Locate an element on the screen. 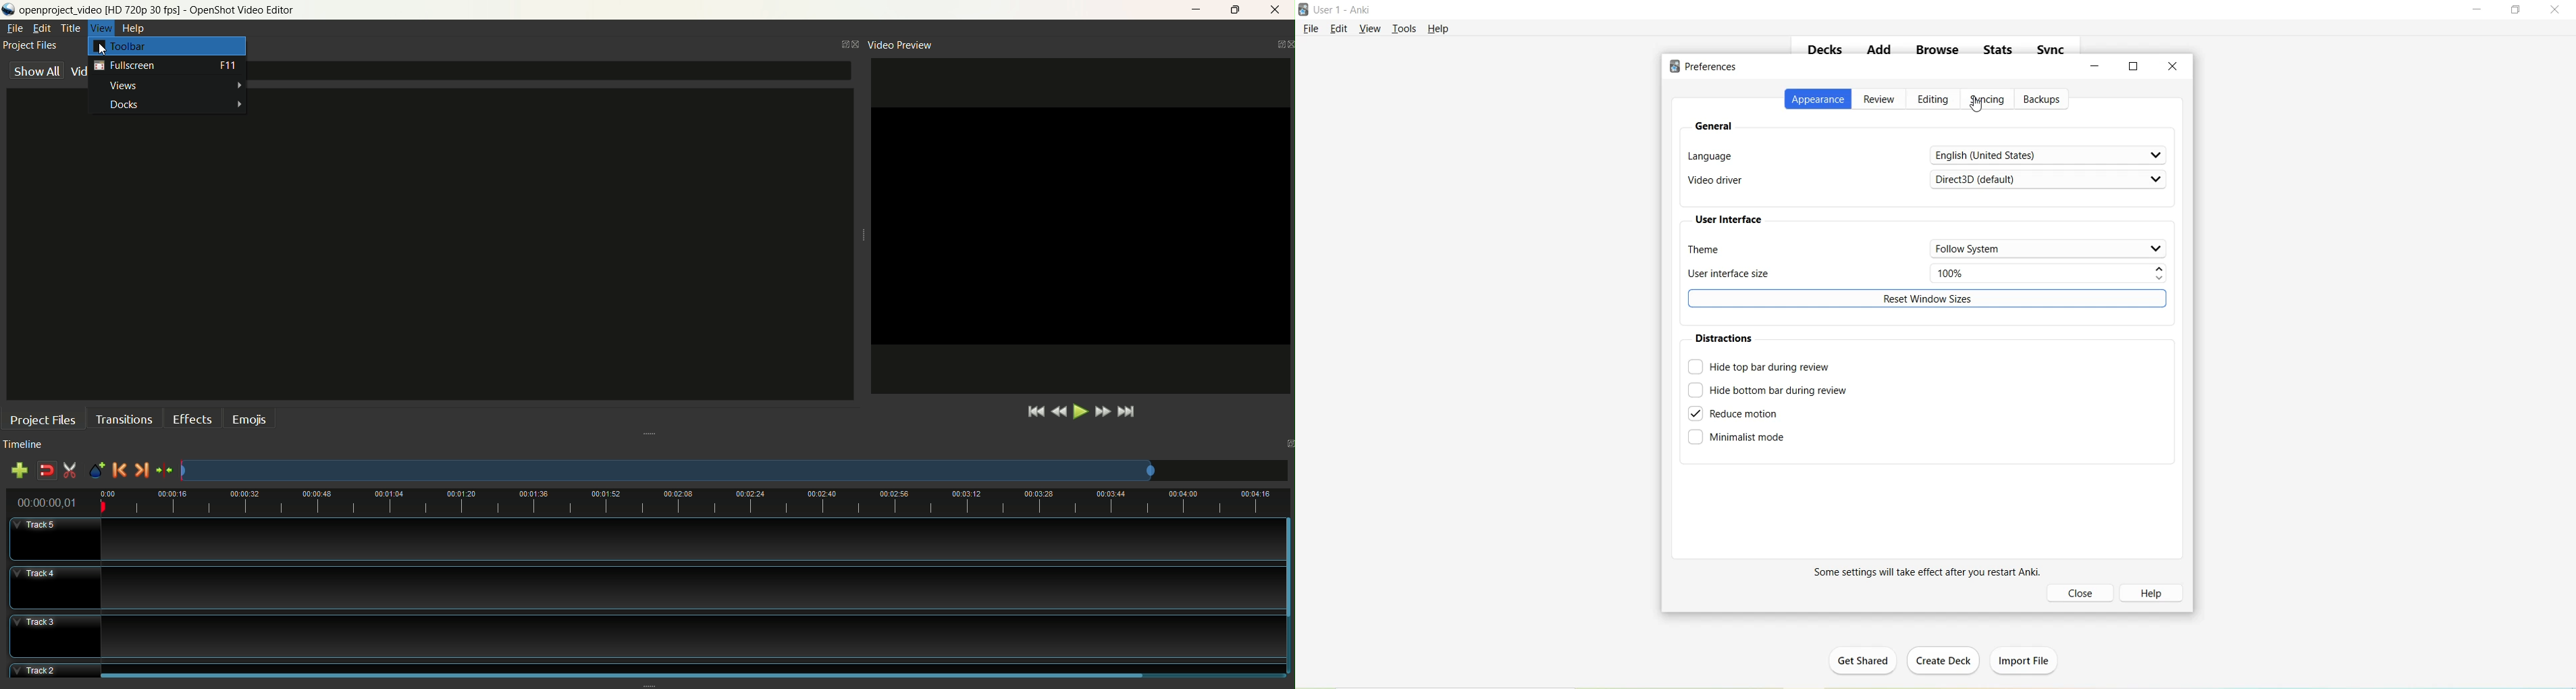 The image size is (2576, 700). Decks is located at coordinates (1826, 51).